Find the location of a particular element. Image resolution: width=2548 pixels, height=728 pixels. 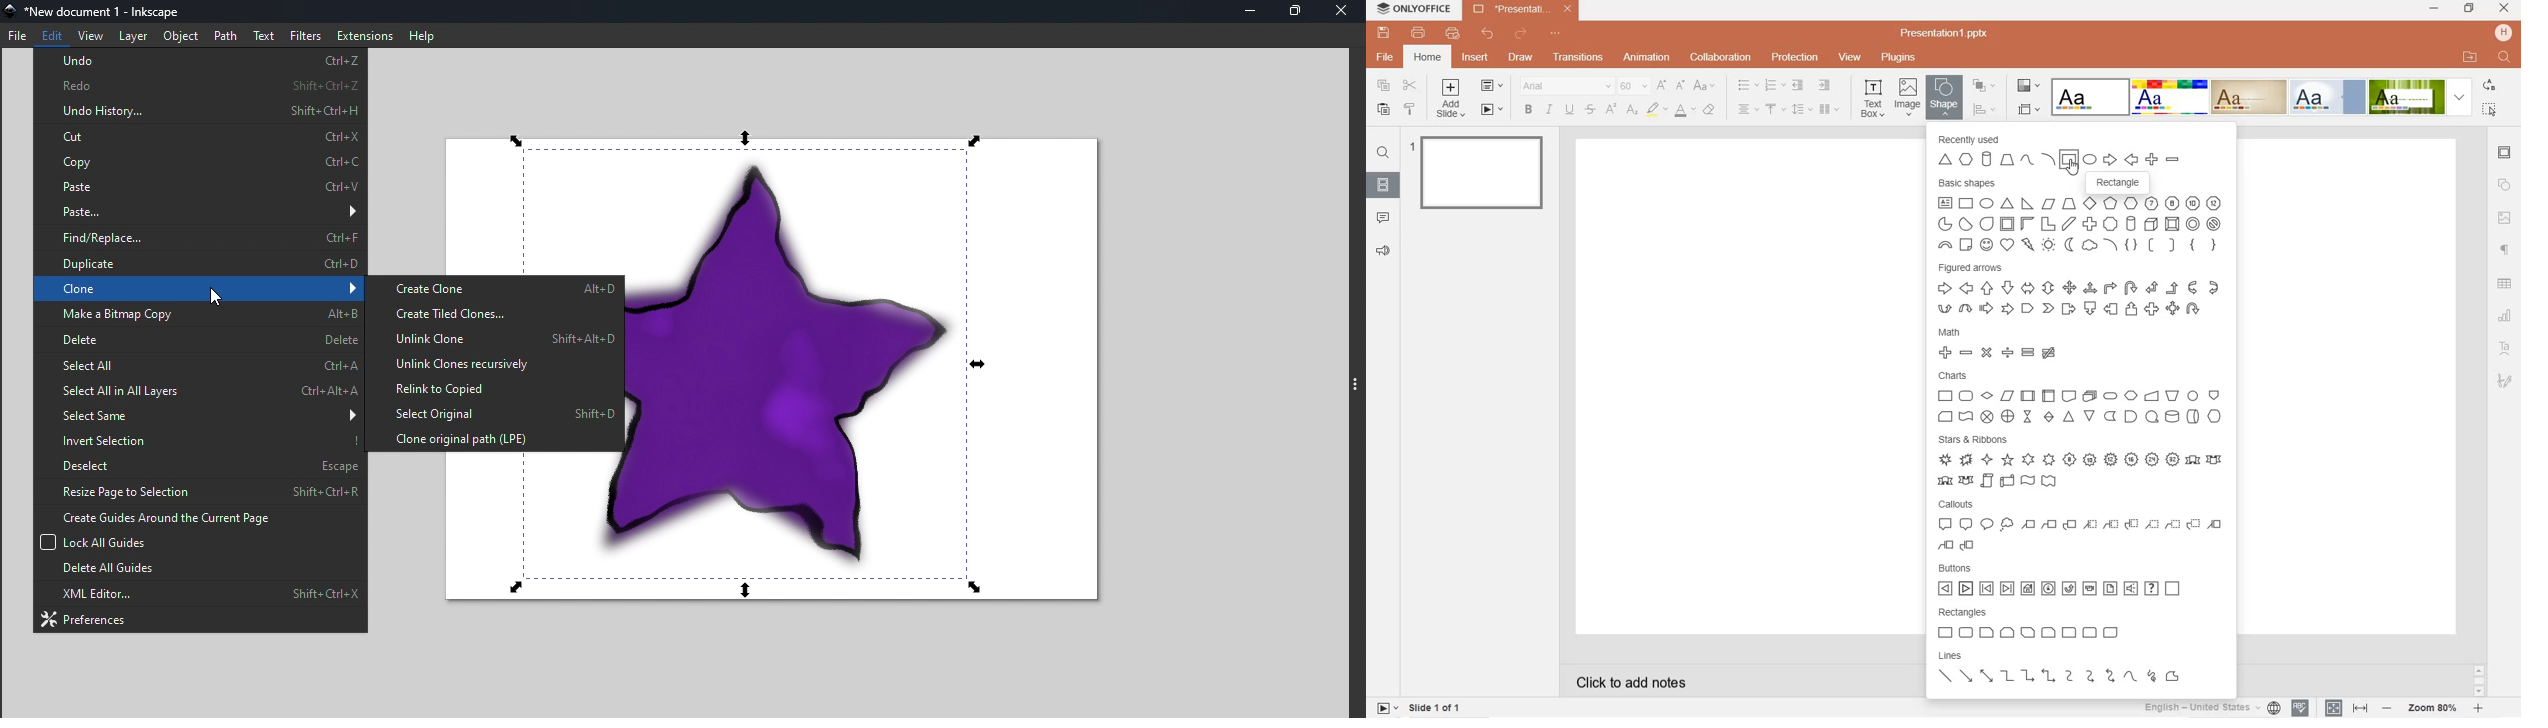

decrease indent is located at coordinates (1797, 86).